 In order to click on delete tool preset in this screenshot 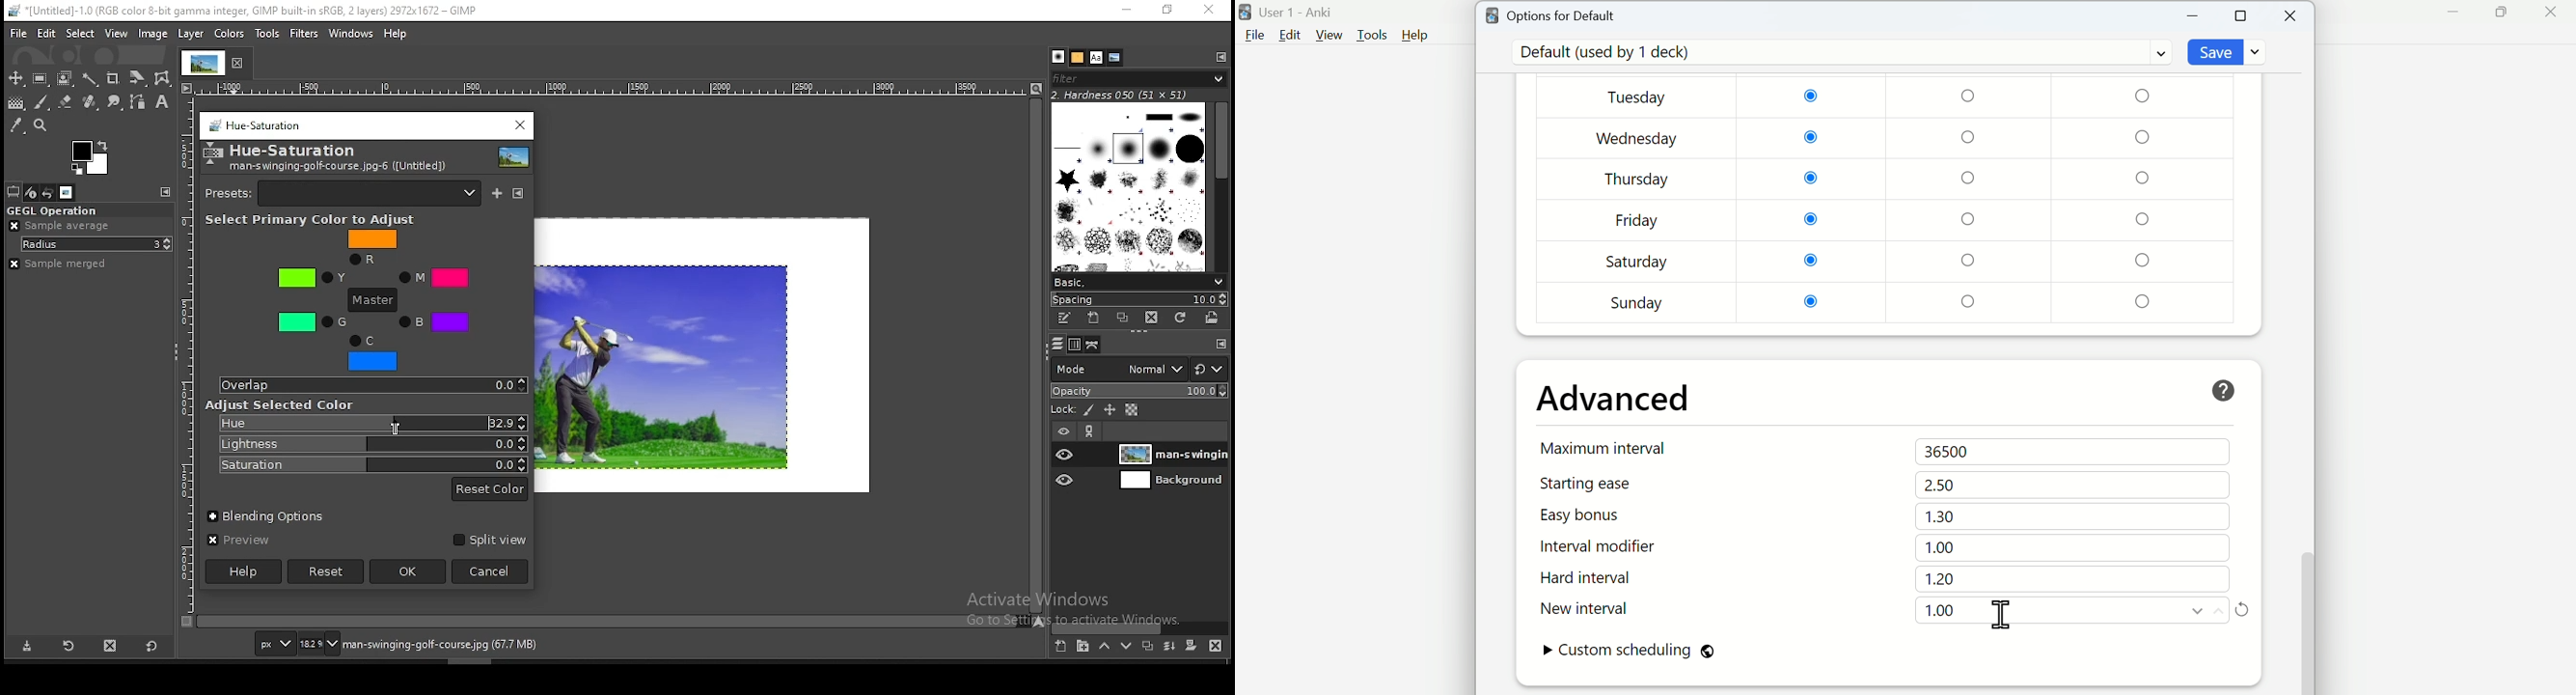, I will do `click(109, 647)`.